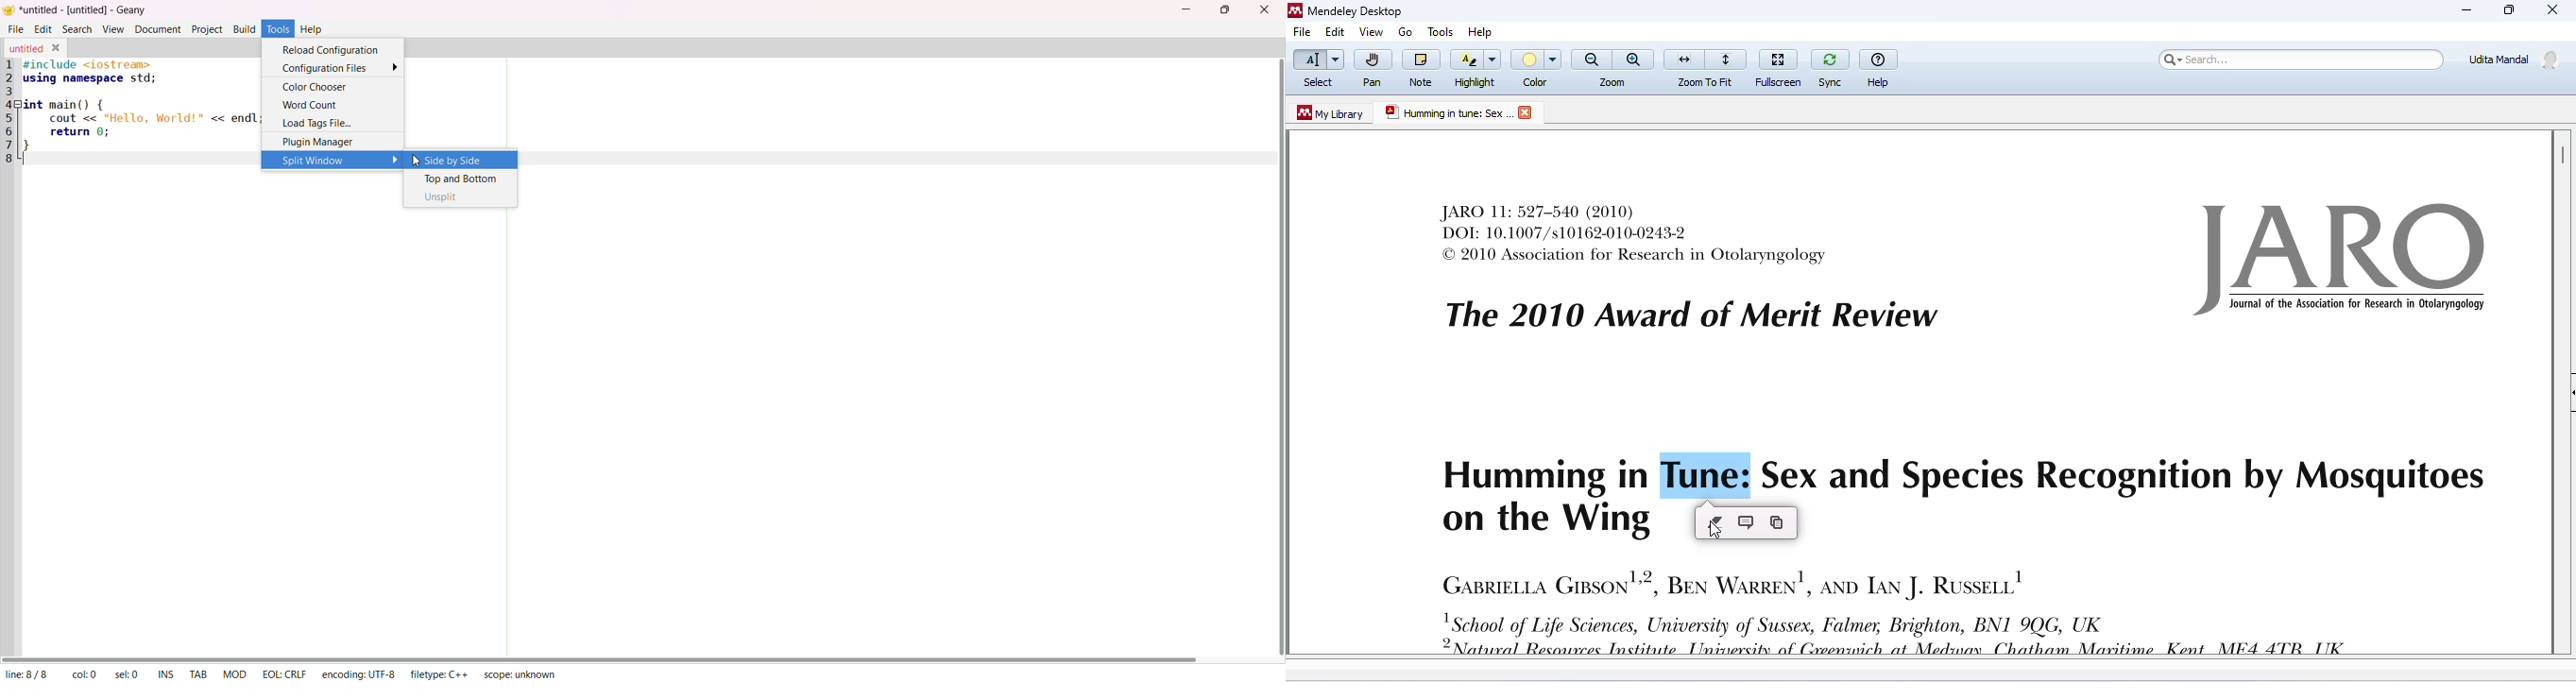 The image size is (2576, 700). I want to click on view, so click(1371, 32).